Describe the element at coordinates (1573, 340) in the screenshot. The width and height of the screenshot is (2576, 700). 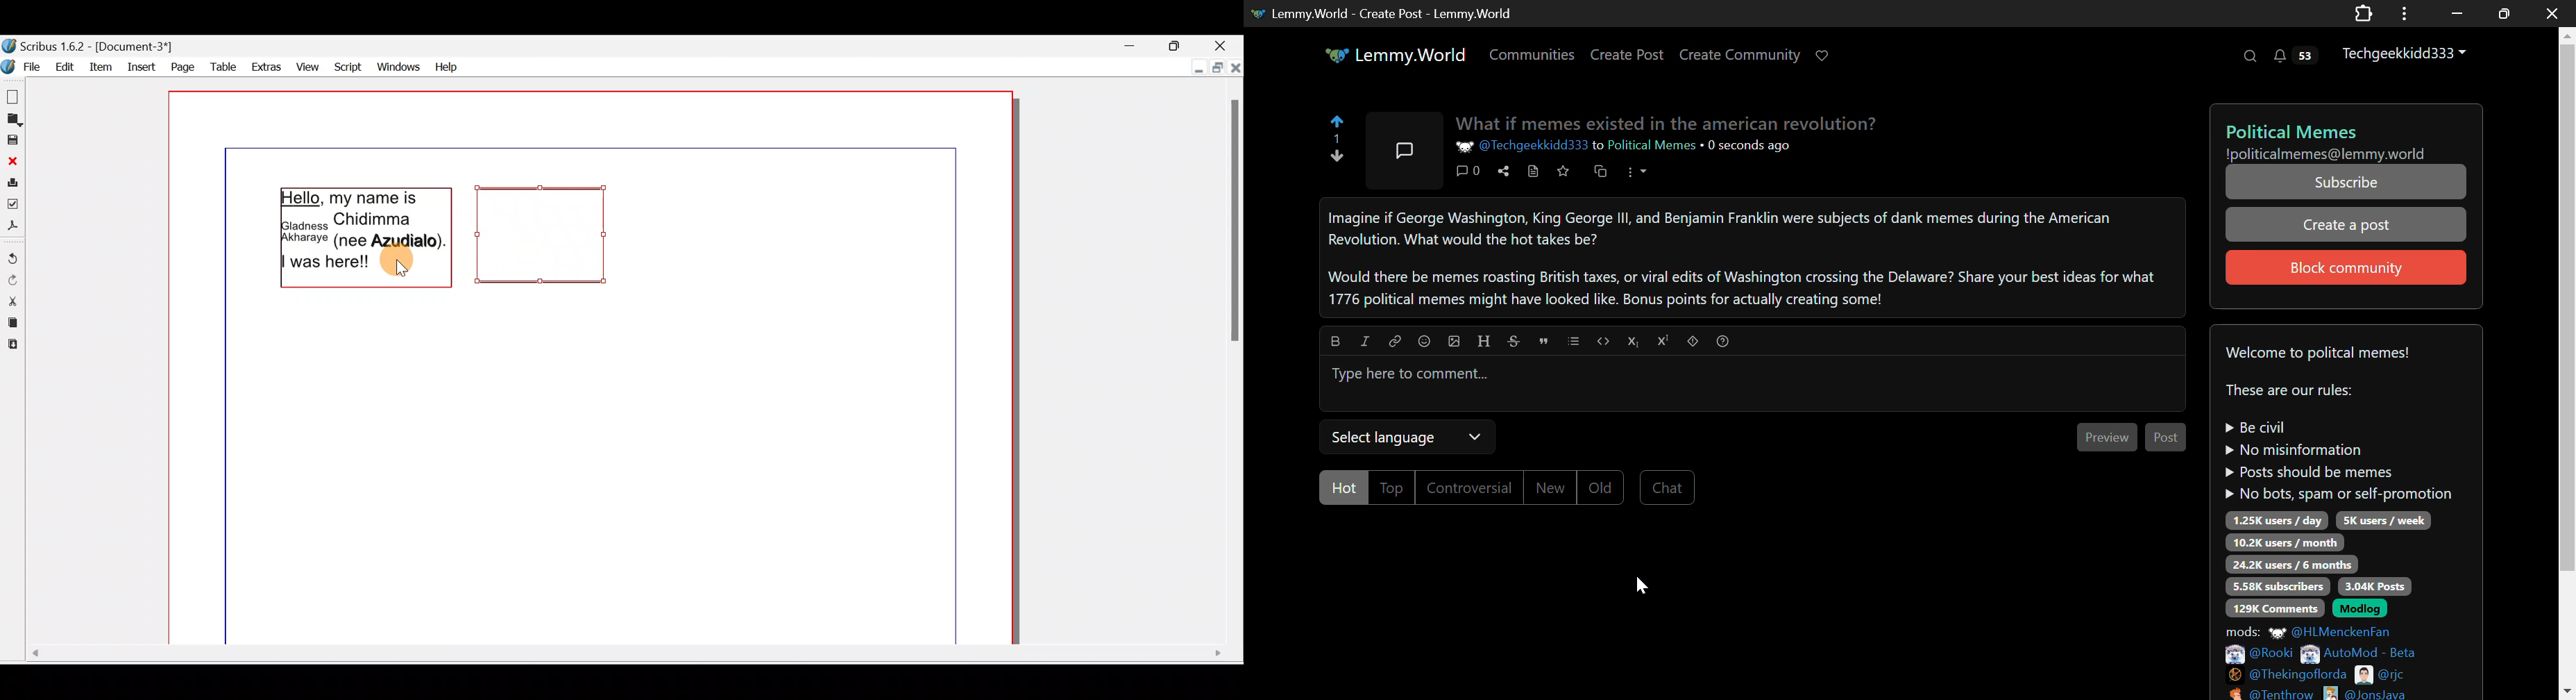
I see `List` at that location.